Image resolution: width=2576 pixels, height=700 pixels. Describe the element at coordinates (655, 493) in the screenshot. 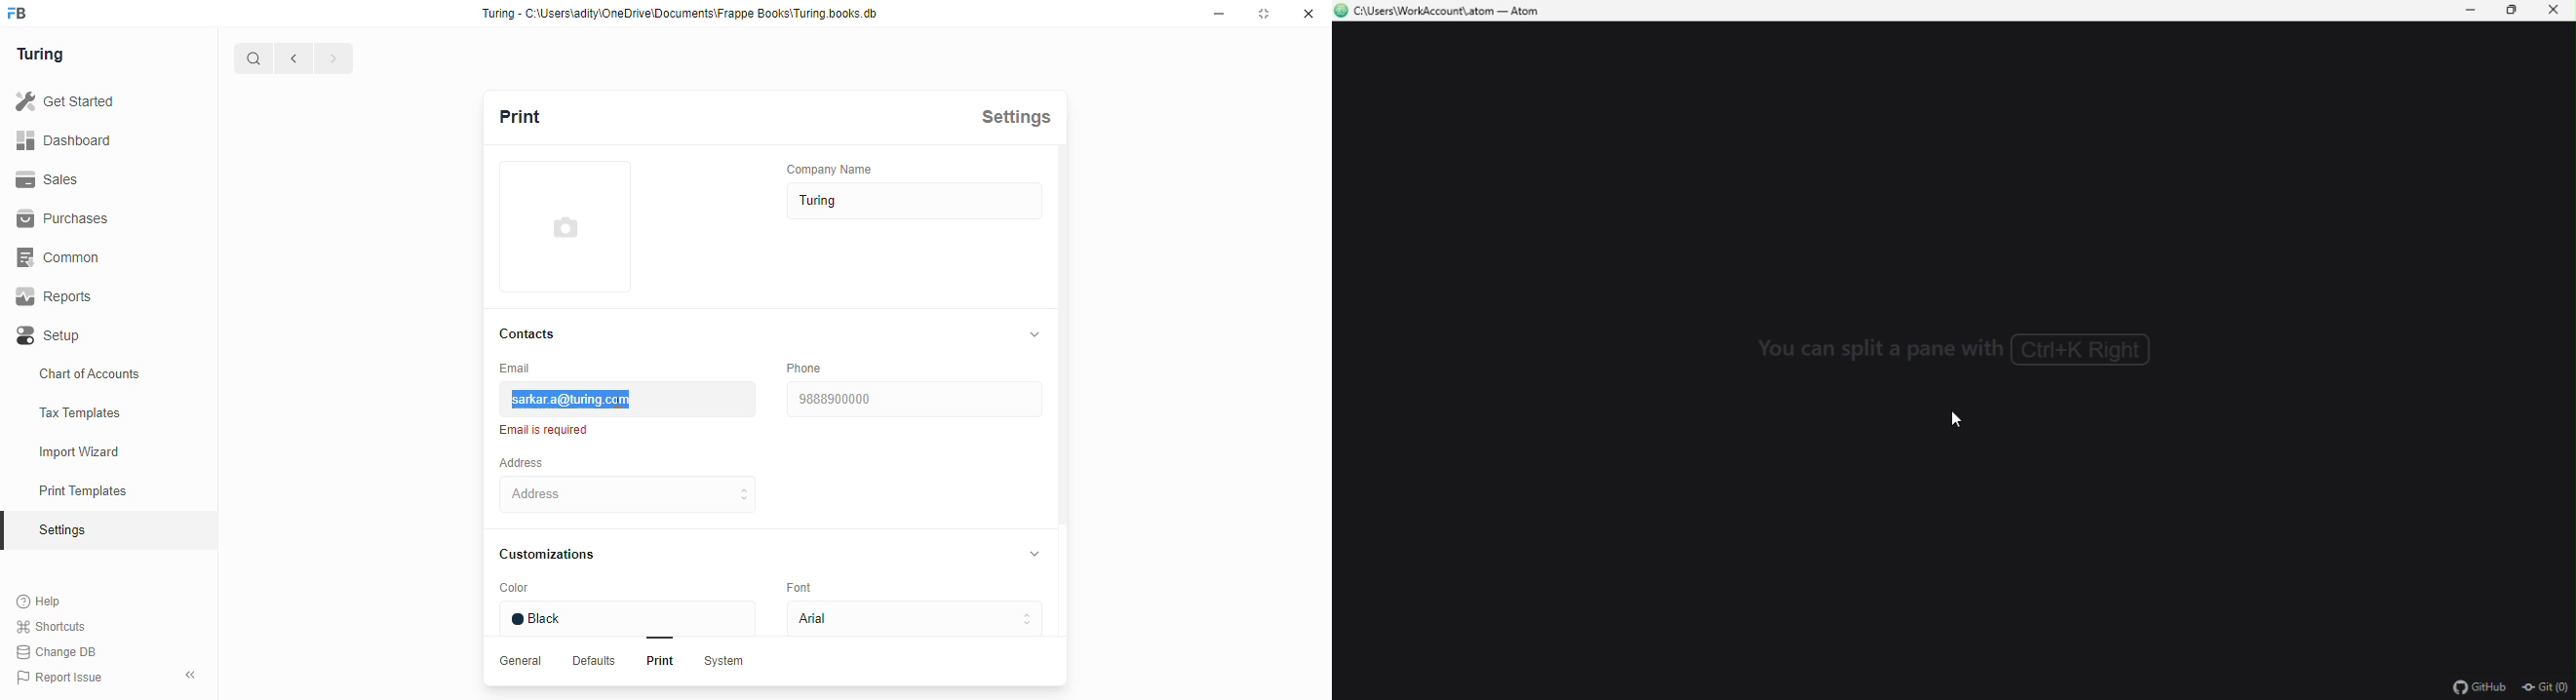

I see `Address H` at that location.